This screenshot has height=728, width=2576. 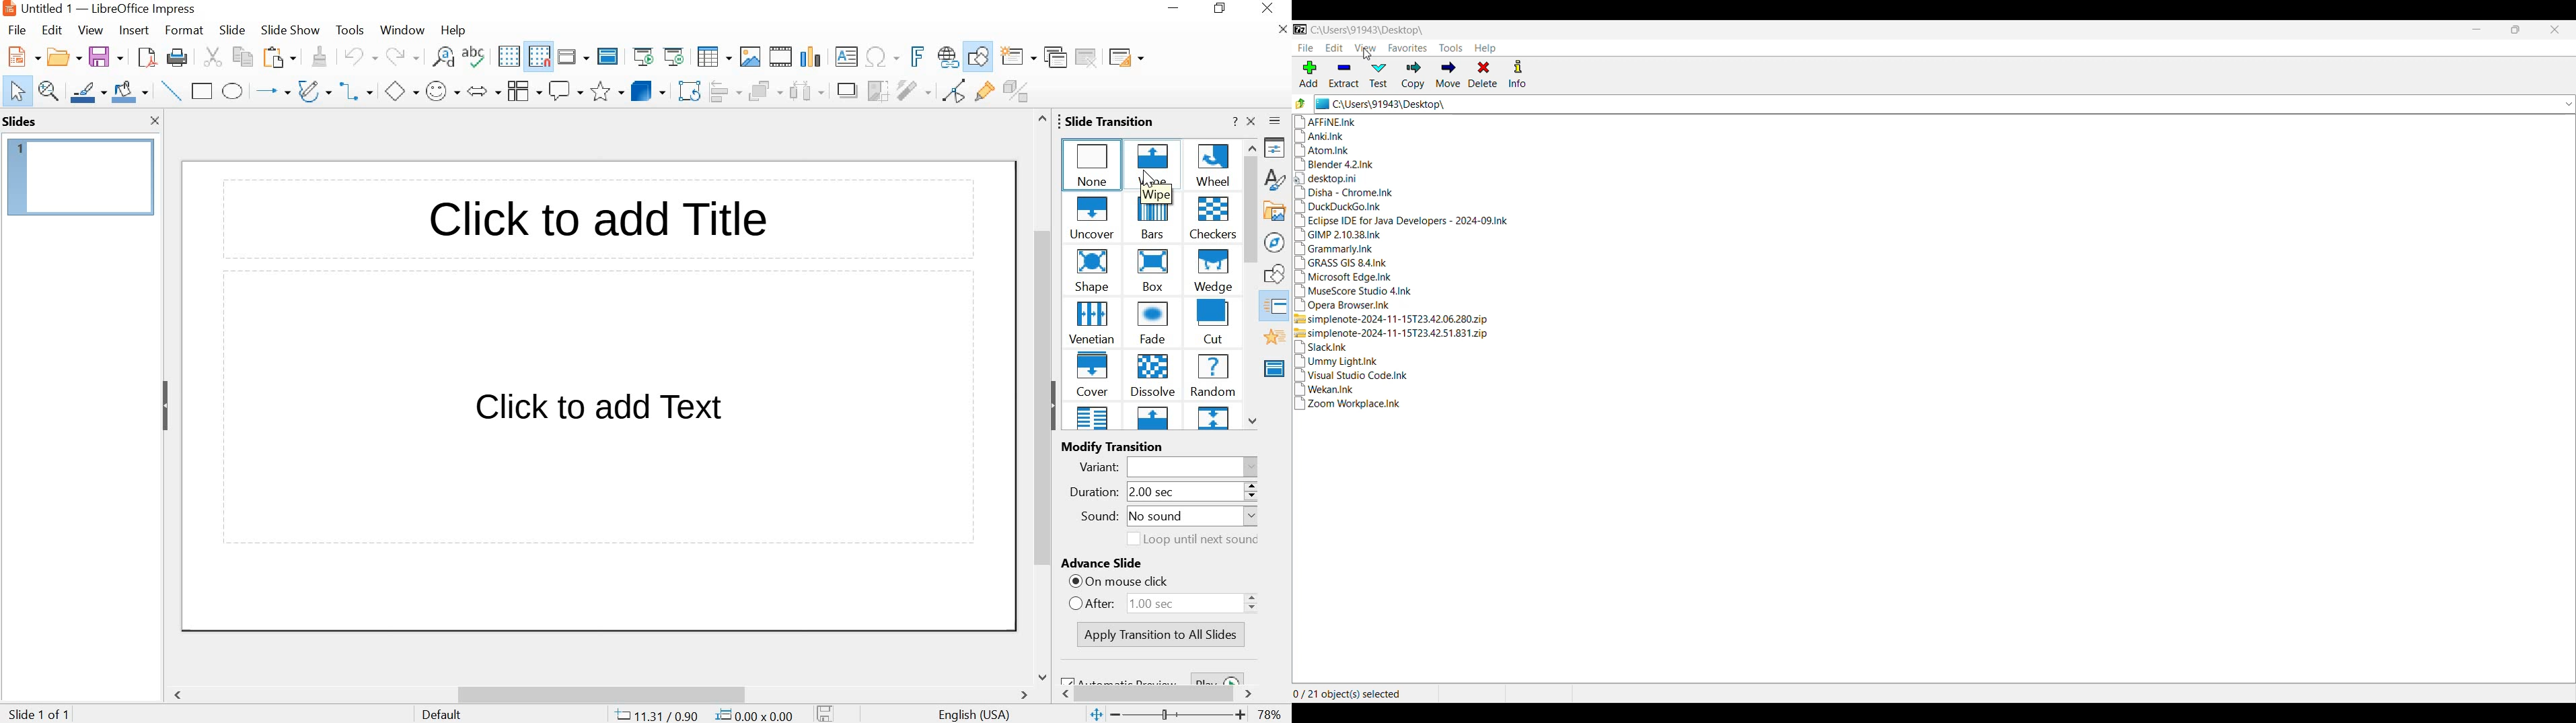 I want to click on Paste, so click(x=280, y=58).